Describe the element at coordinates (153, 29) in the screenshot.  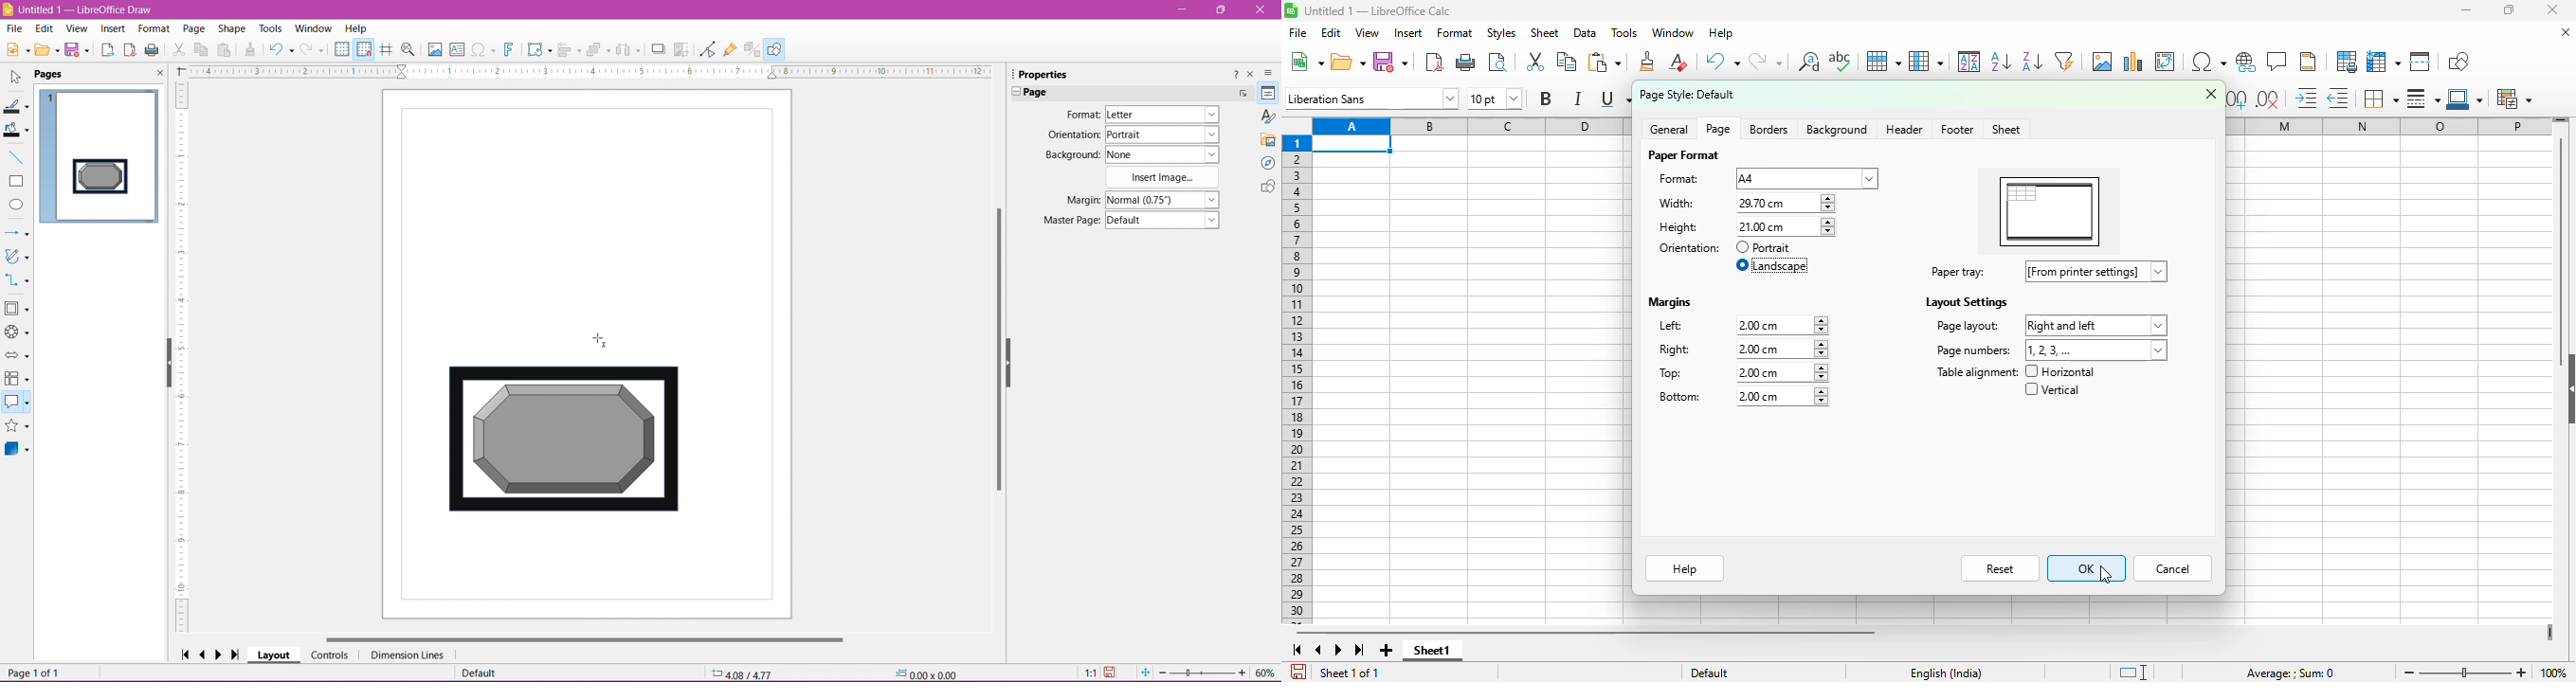
I see `Format` at that location.